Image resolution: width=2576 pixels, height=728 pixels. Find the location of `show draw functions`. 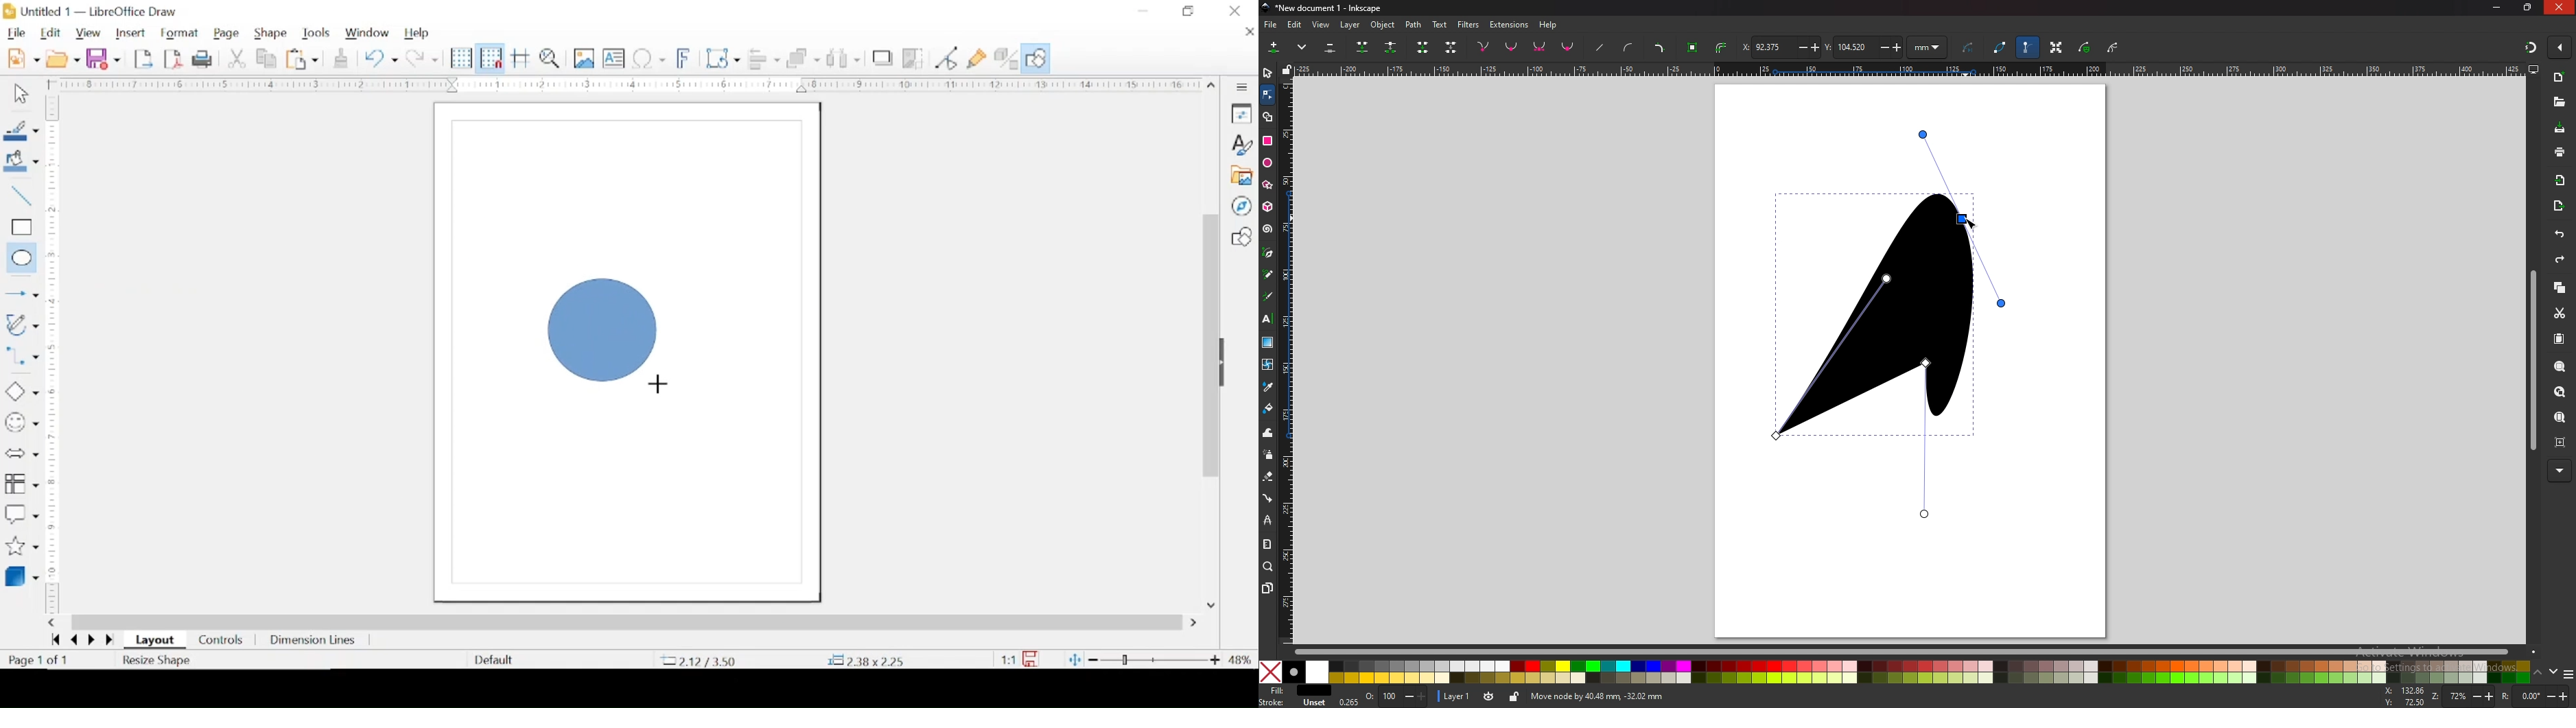

show draw functions is located at coordinates (1038, 58).